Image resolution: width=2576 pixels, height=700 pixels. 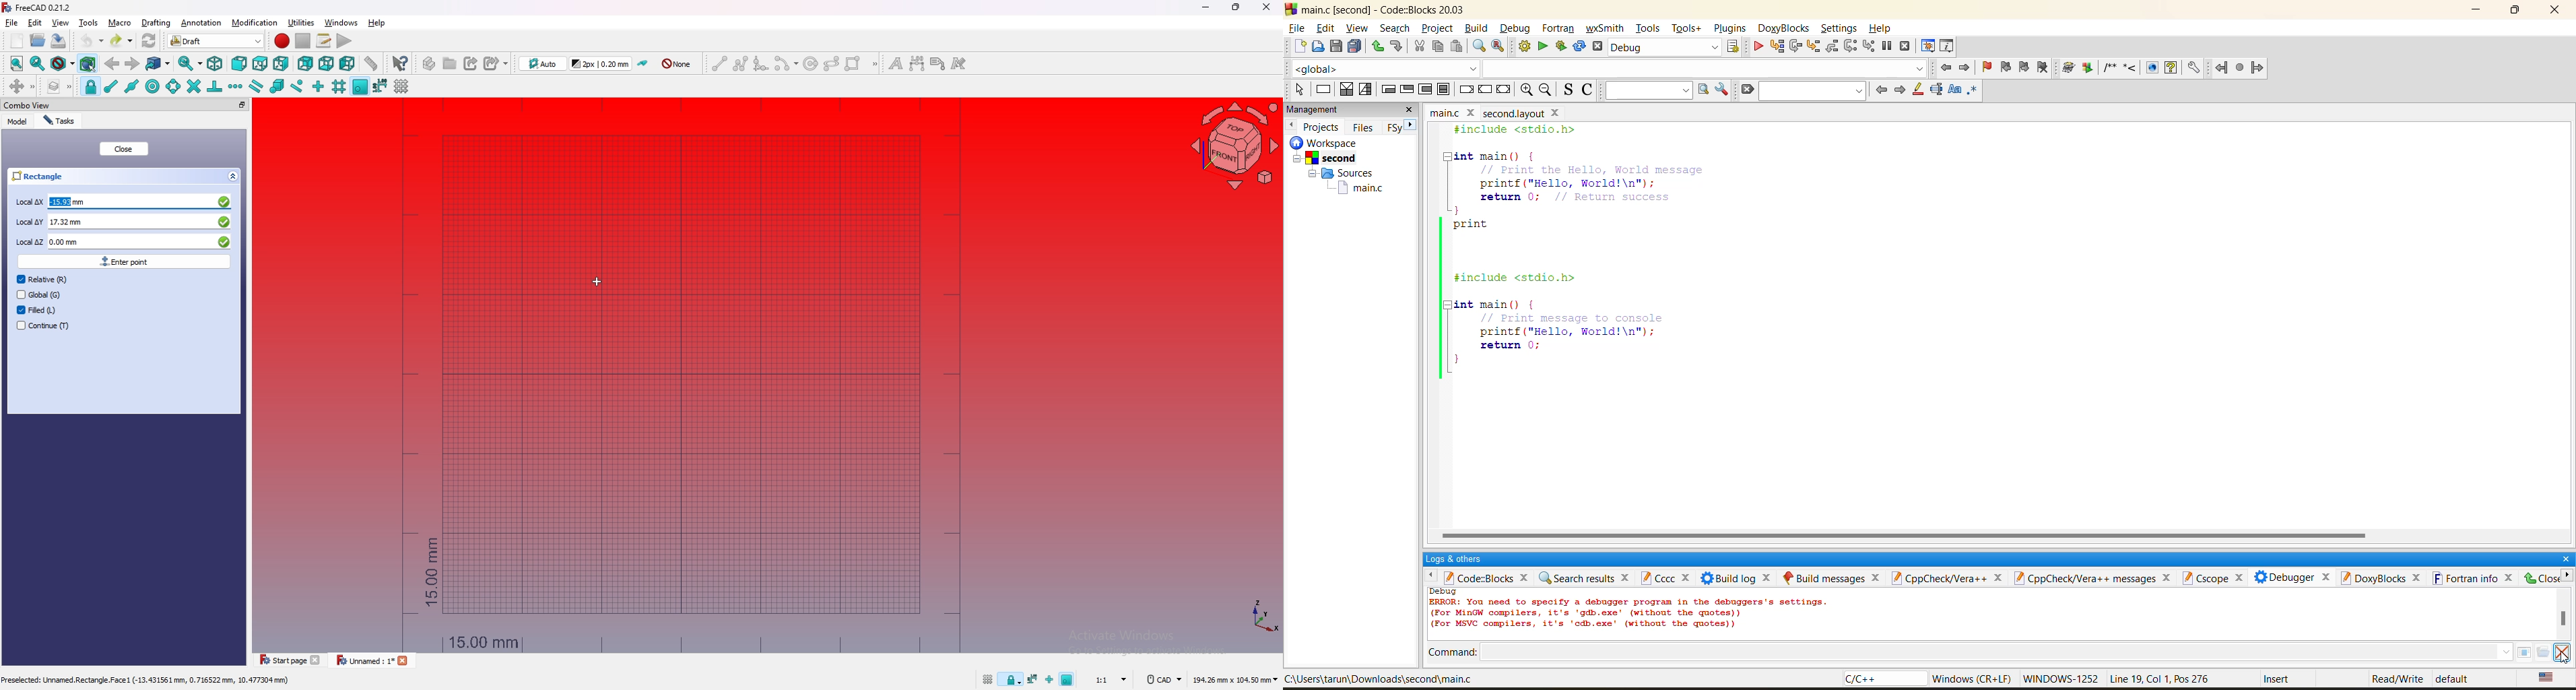 What do you see at coordinates (1162, 680) in the screenshot?
I see `cad ` at bounding box center [1162, 680].